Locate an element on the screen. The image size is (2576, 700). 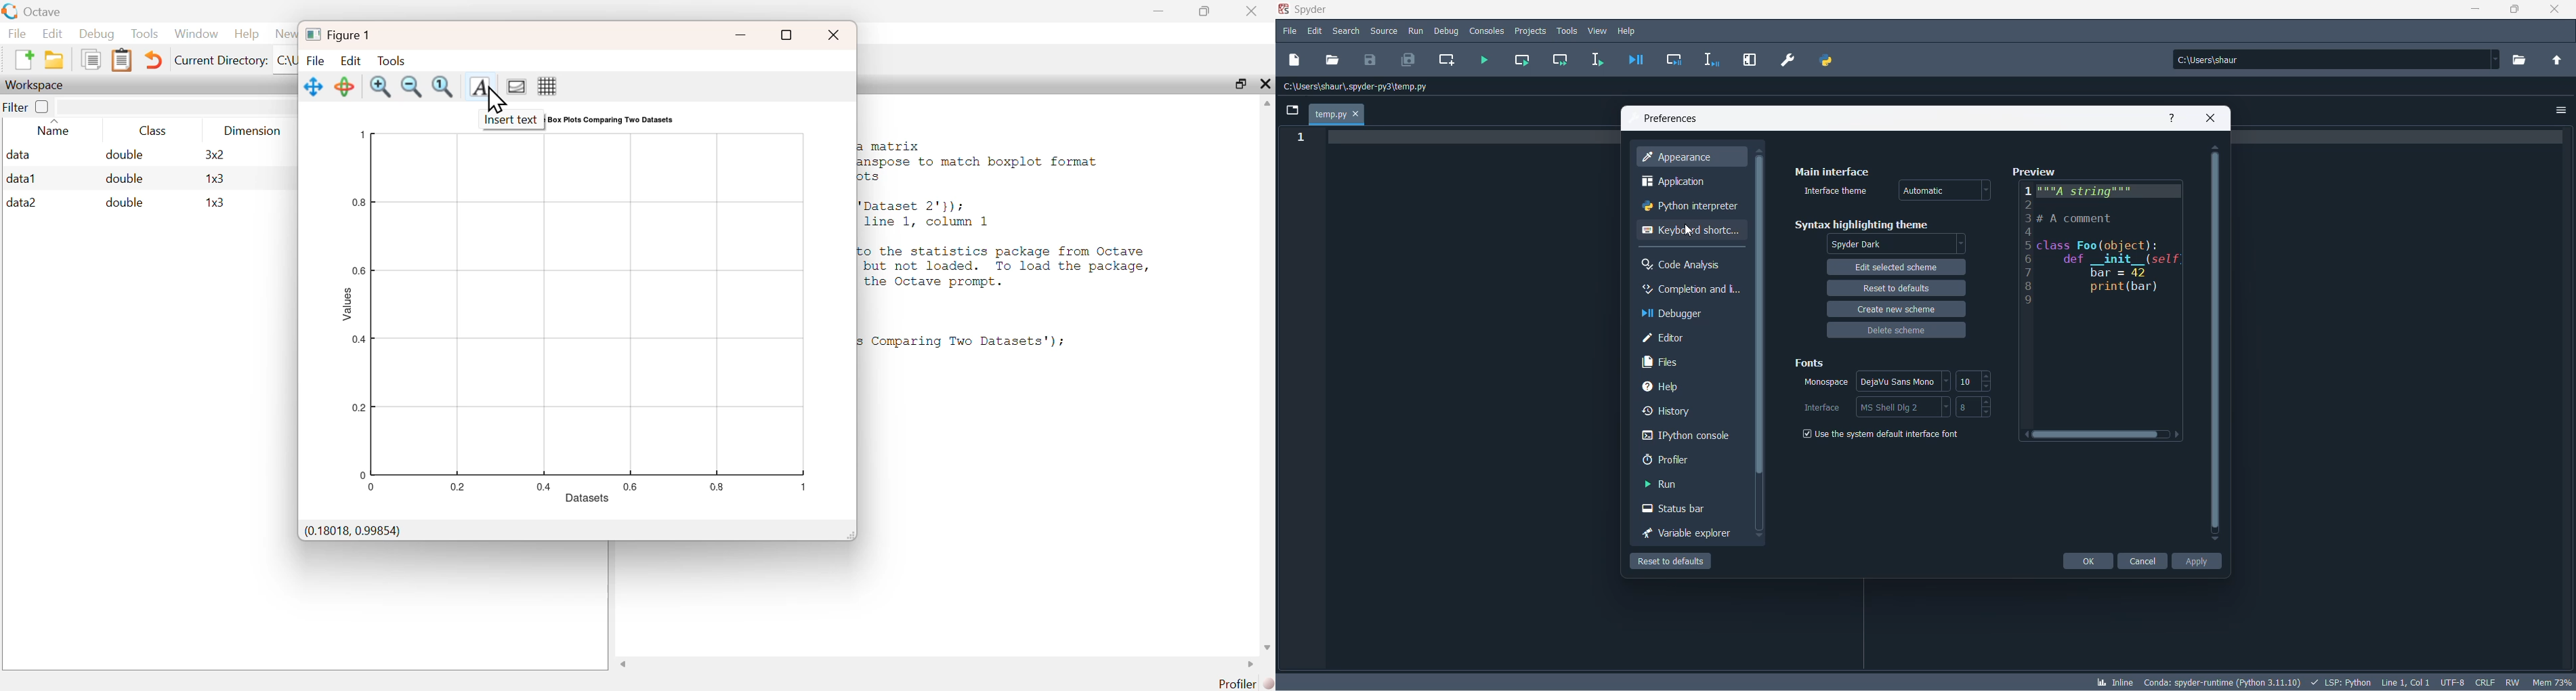
path is located at coordinates (2330, 60).